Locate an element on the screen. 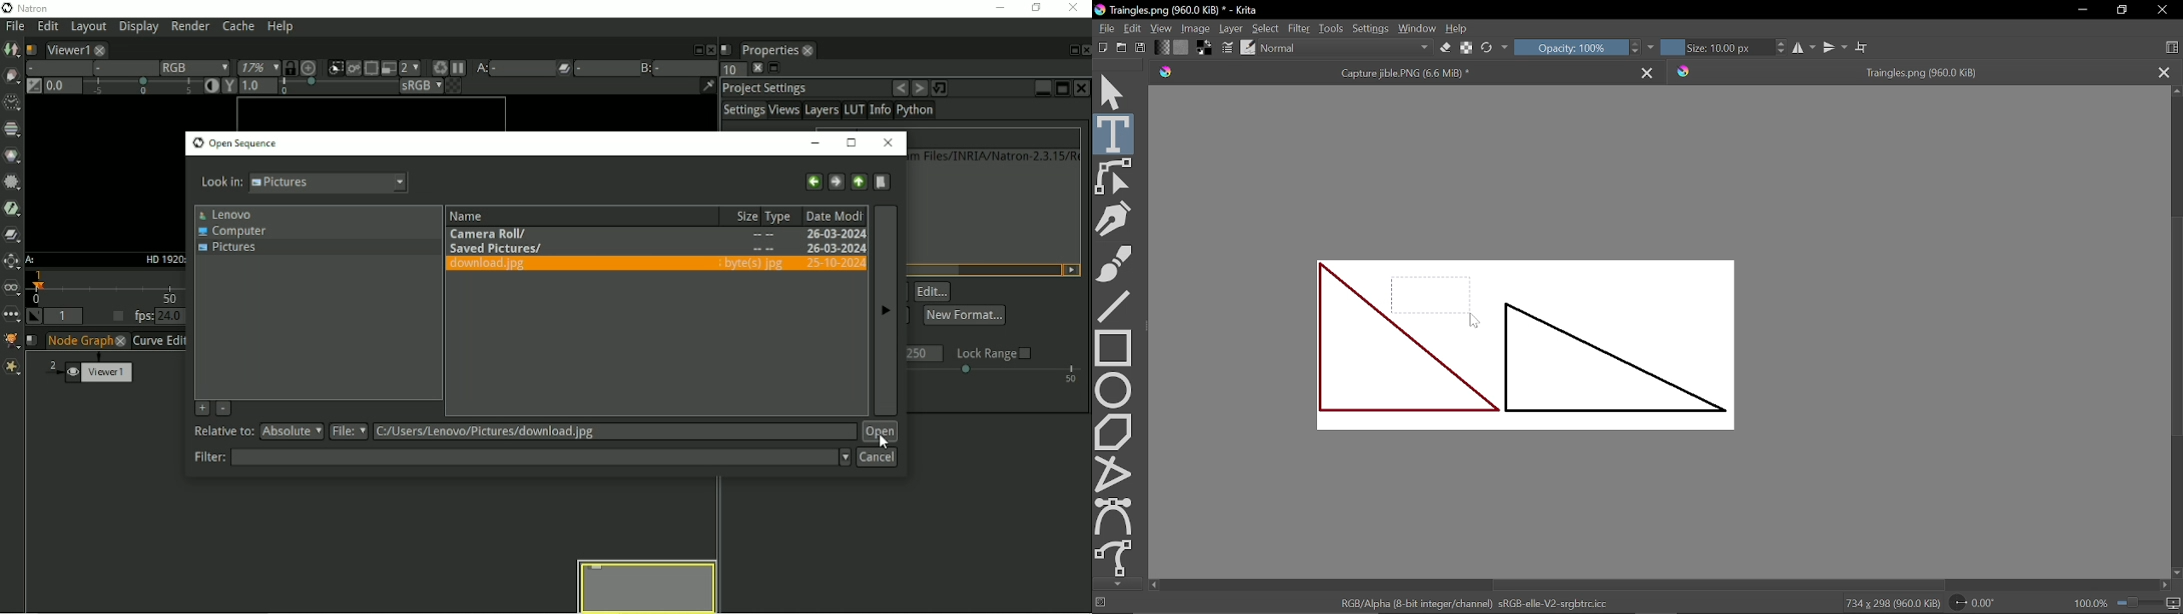 The height and width of the screenshot is (616, 2184). Lenovo is located at coordinates (226, 214).